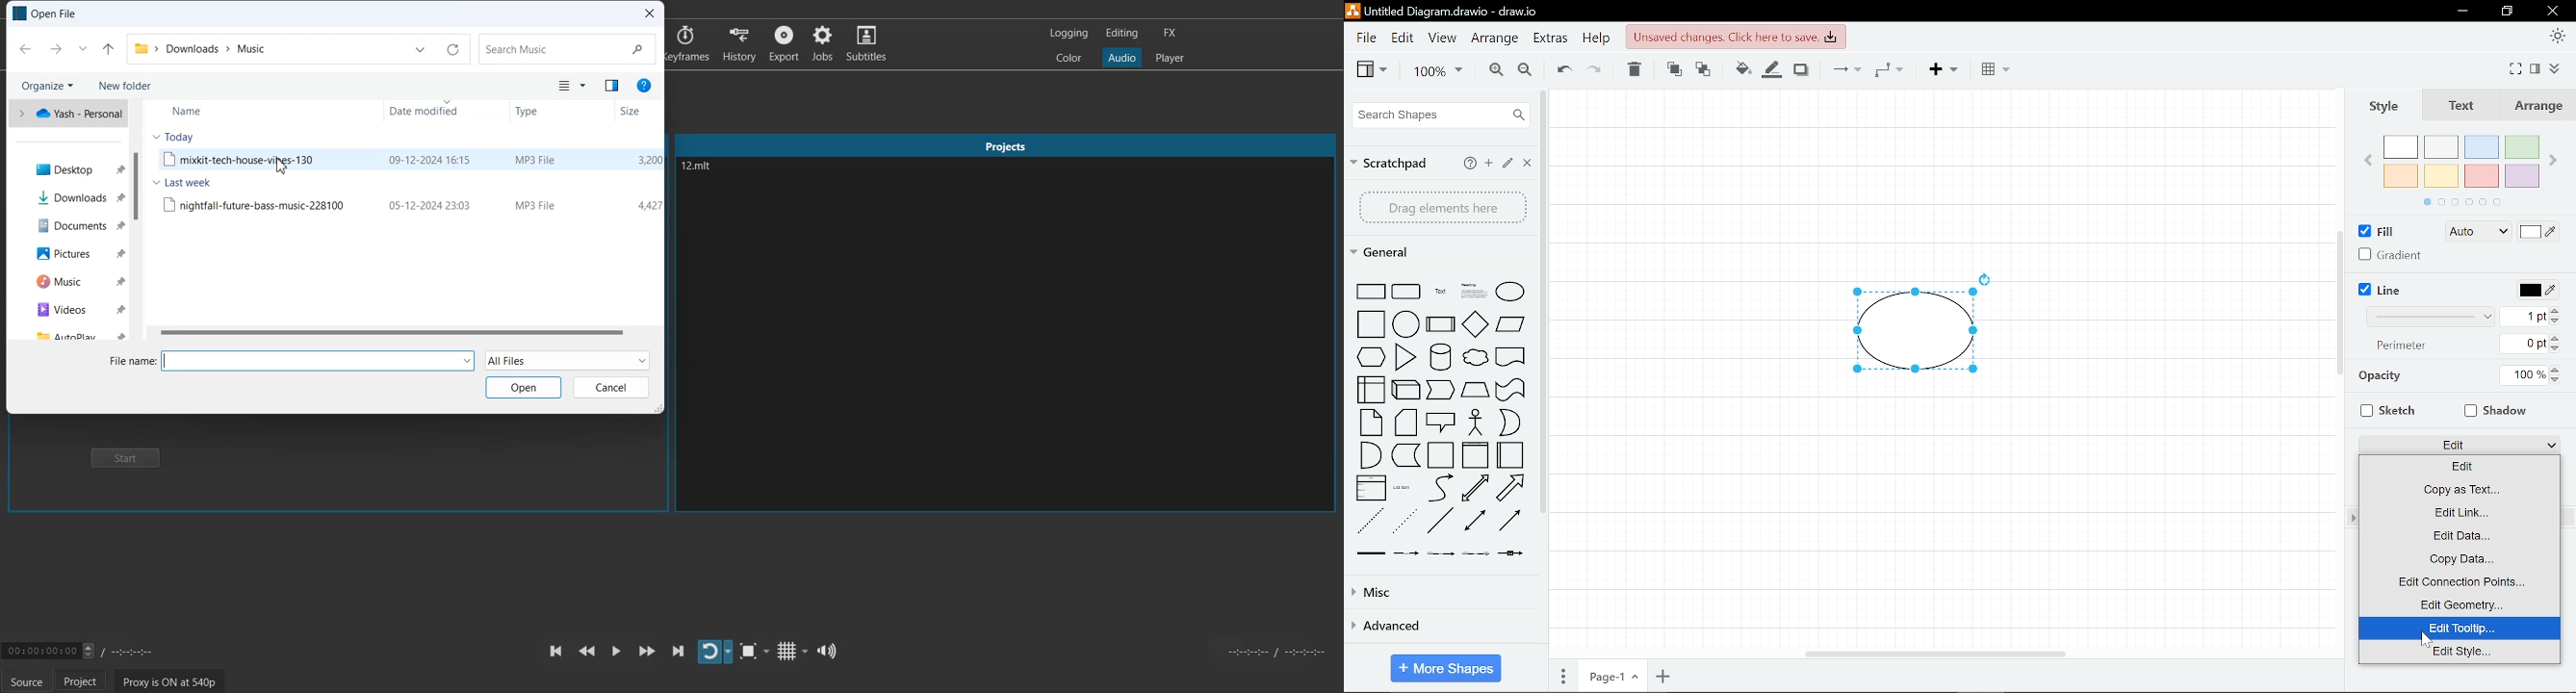  What do you see at coordinates (2459, 107) in the screenshot?
I see `Text` at bounding box center [2459, 107].